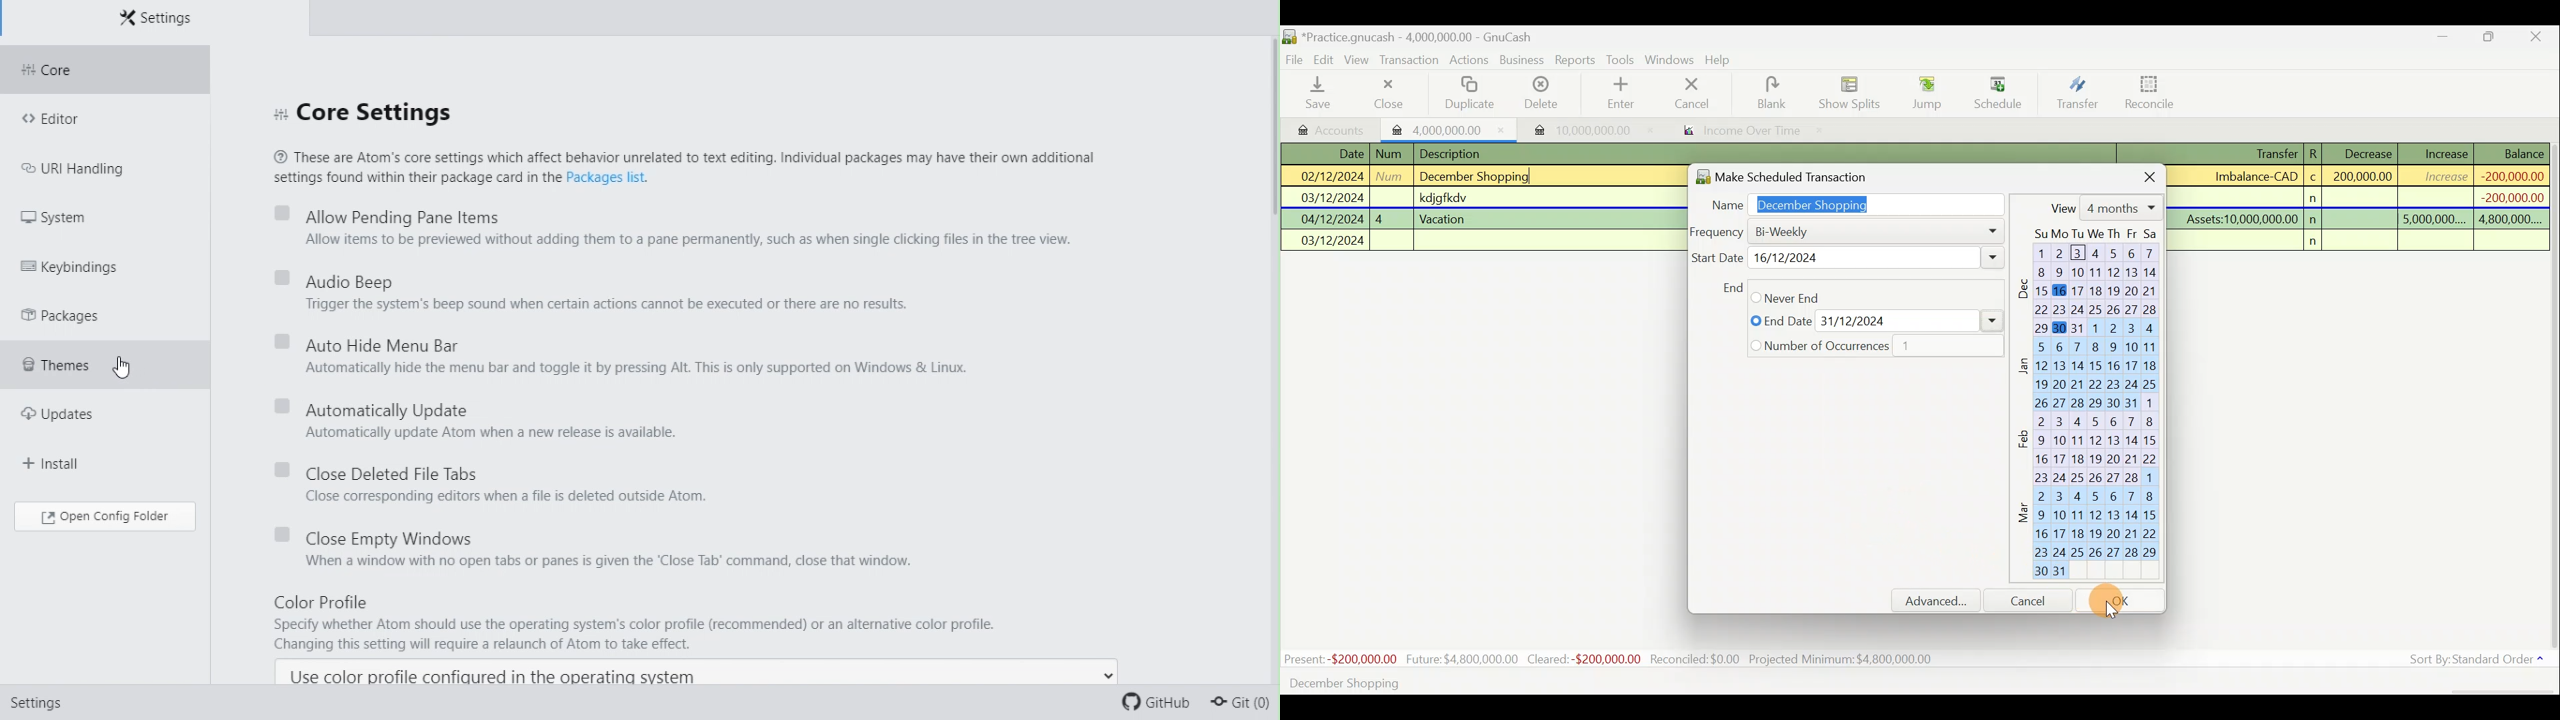 The width and height of the screenshot is (2576, 728). Describe the element at coordinates (1793, 258) in the screenshot. I see `Weekly` at that location.